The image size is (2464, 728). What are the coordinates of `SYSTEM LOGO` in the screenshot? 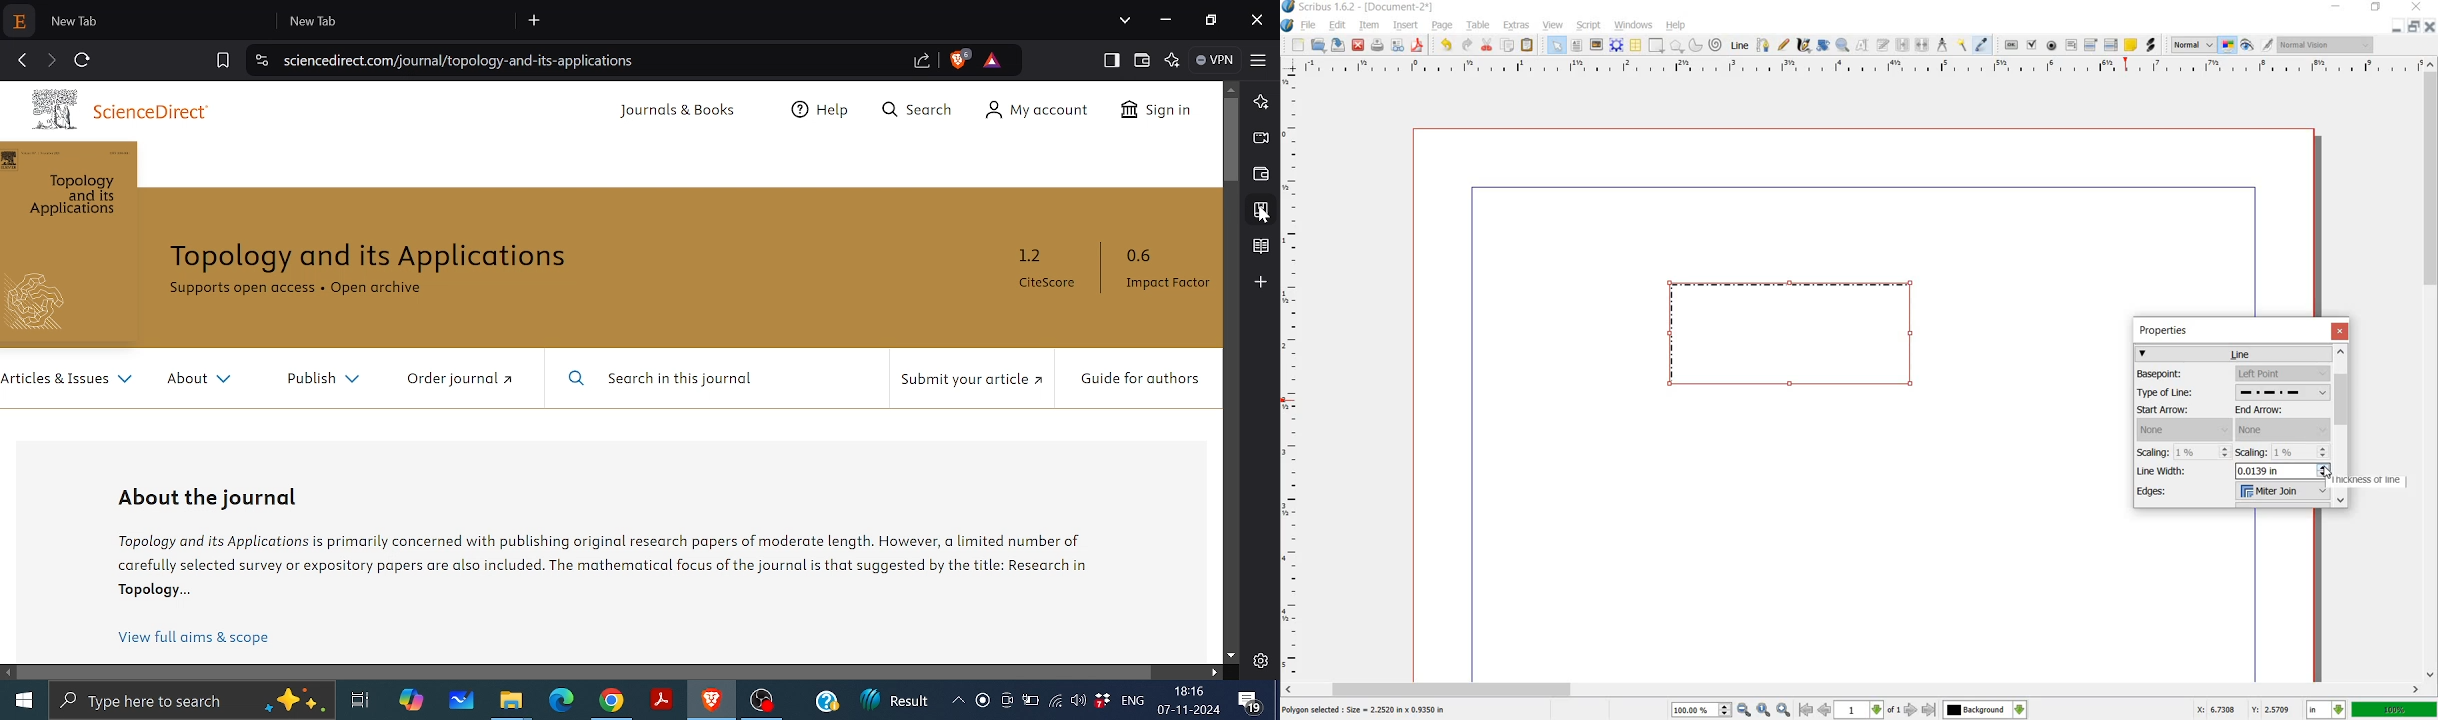 It's located at (1288, 24).